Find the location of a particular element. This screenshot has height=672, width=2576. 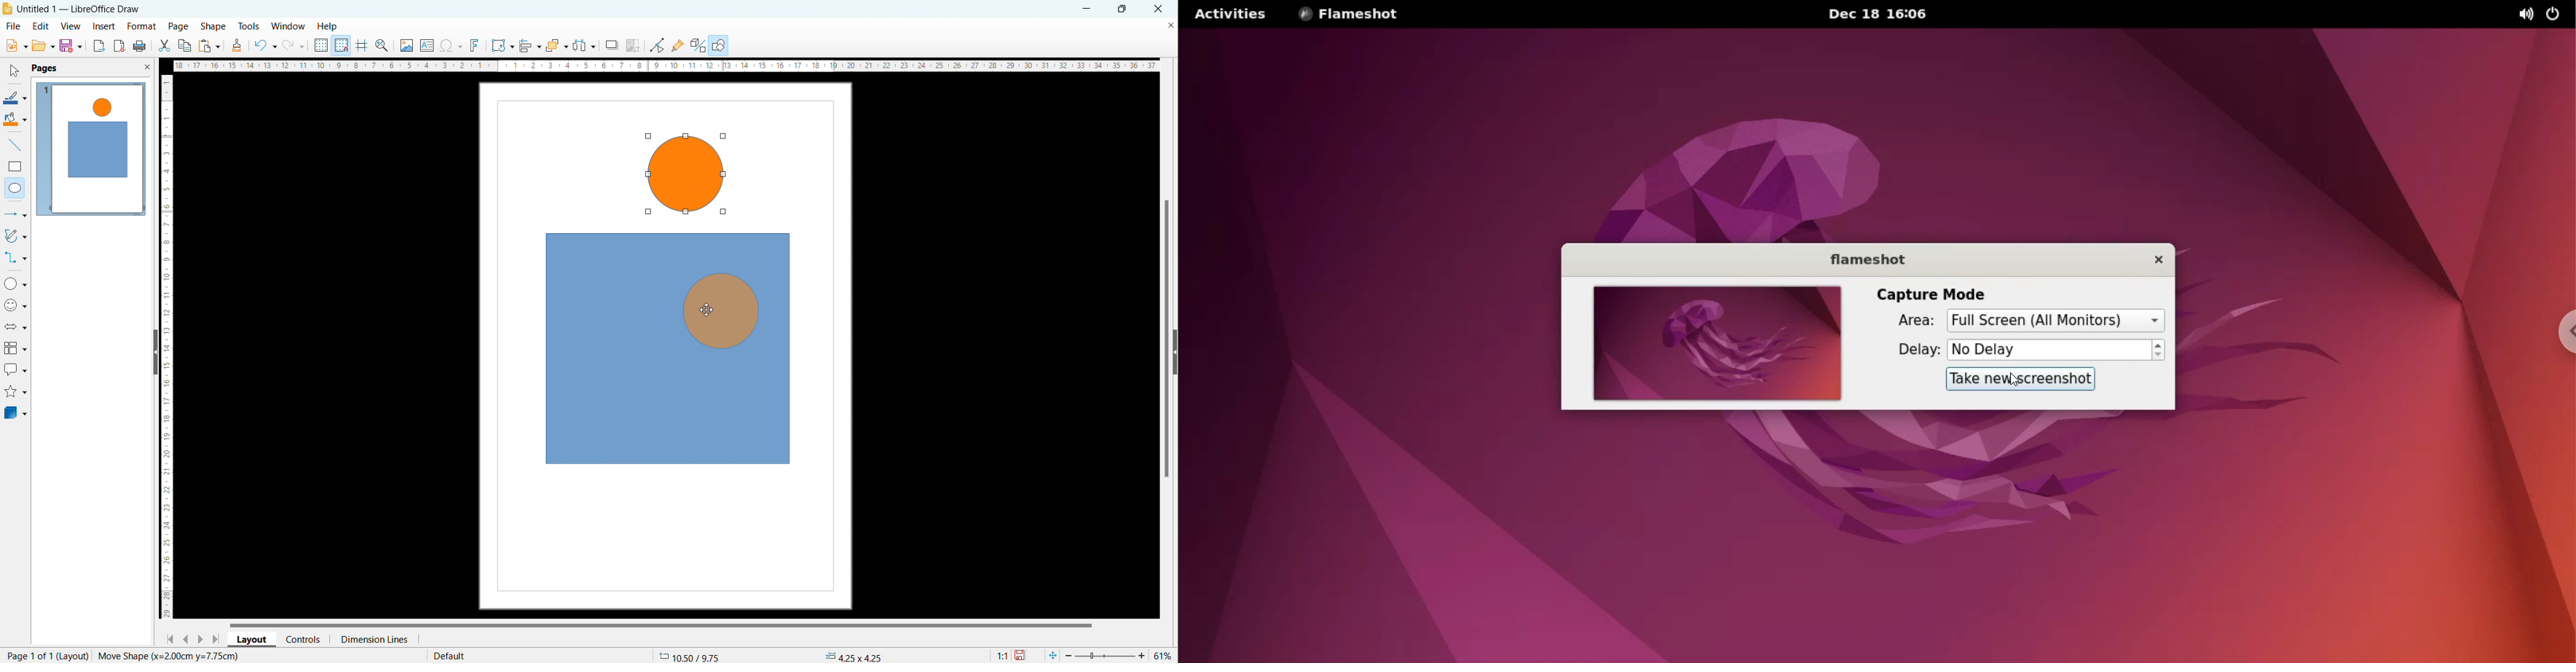

show gluepoint functions is located at coordinates (678, 45).